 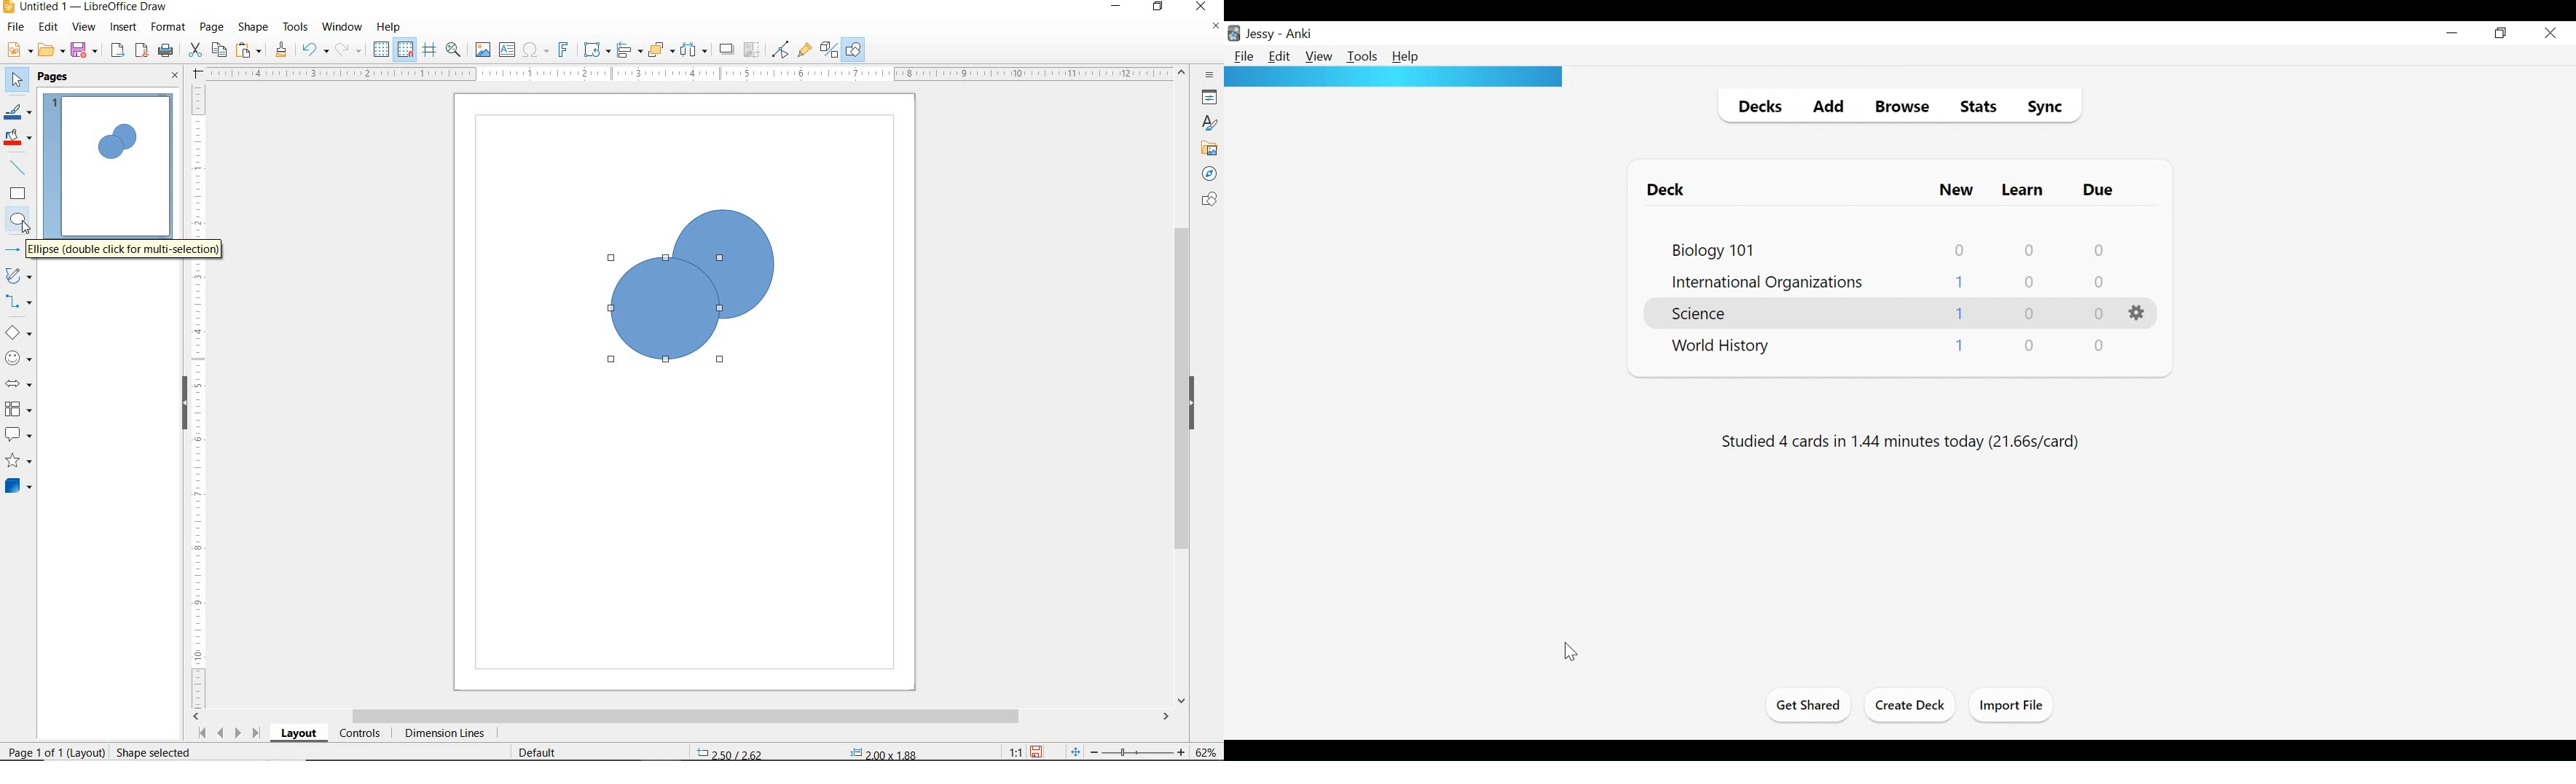 What do you see at coordinates (169, 27) in the screenshot?
I see `FORMAT` at bounding box center [169, 27].